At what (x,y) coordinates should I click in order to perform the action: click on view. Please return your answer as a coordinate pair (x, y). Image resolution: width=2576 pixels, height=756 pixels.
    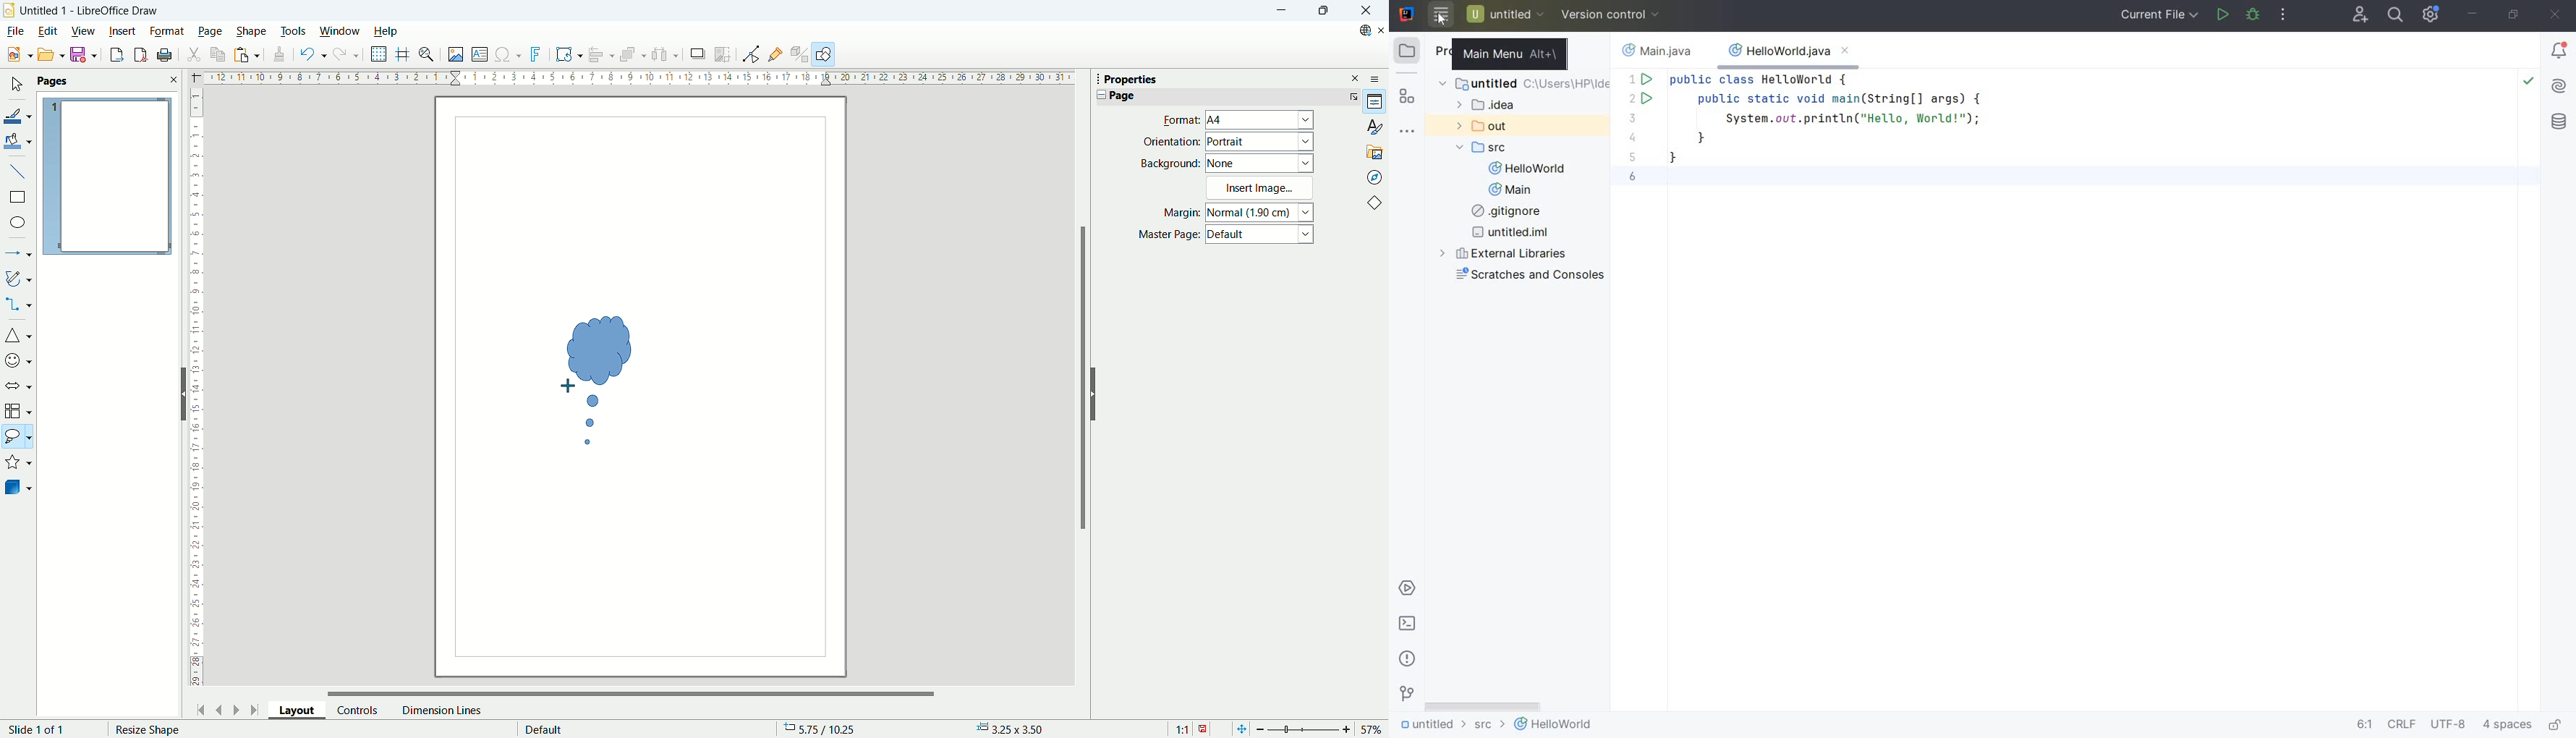
    Looking at the image, I should click on (84, 30).